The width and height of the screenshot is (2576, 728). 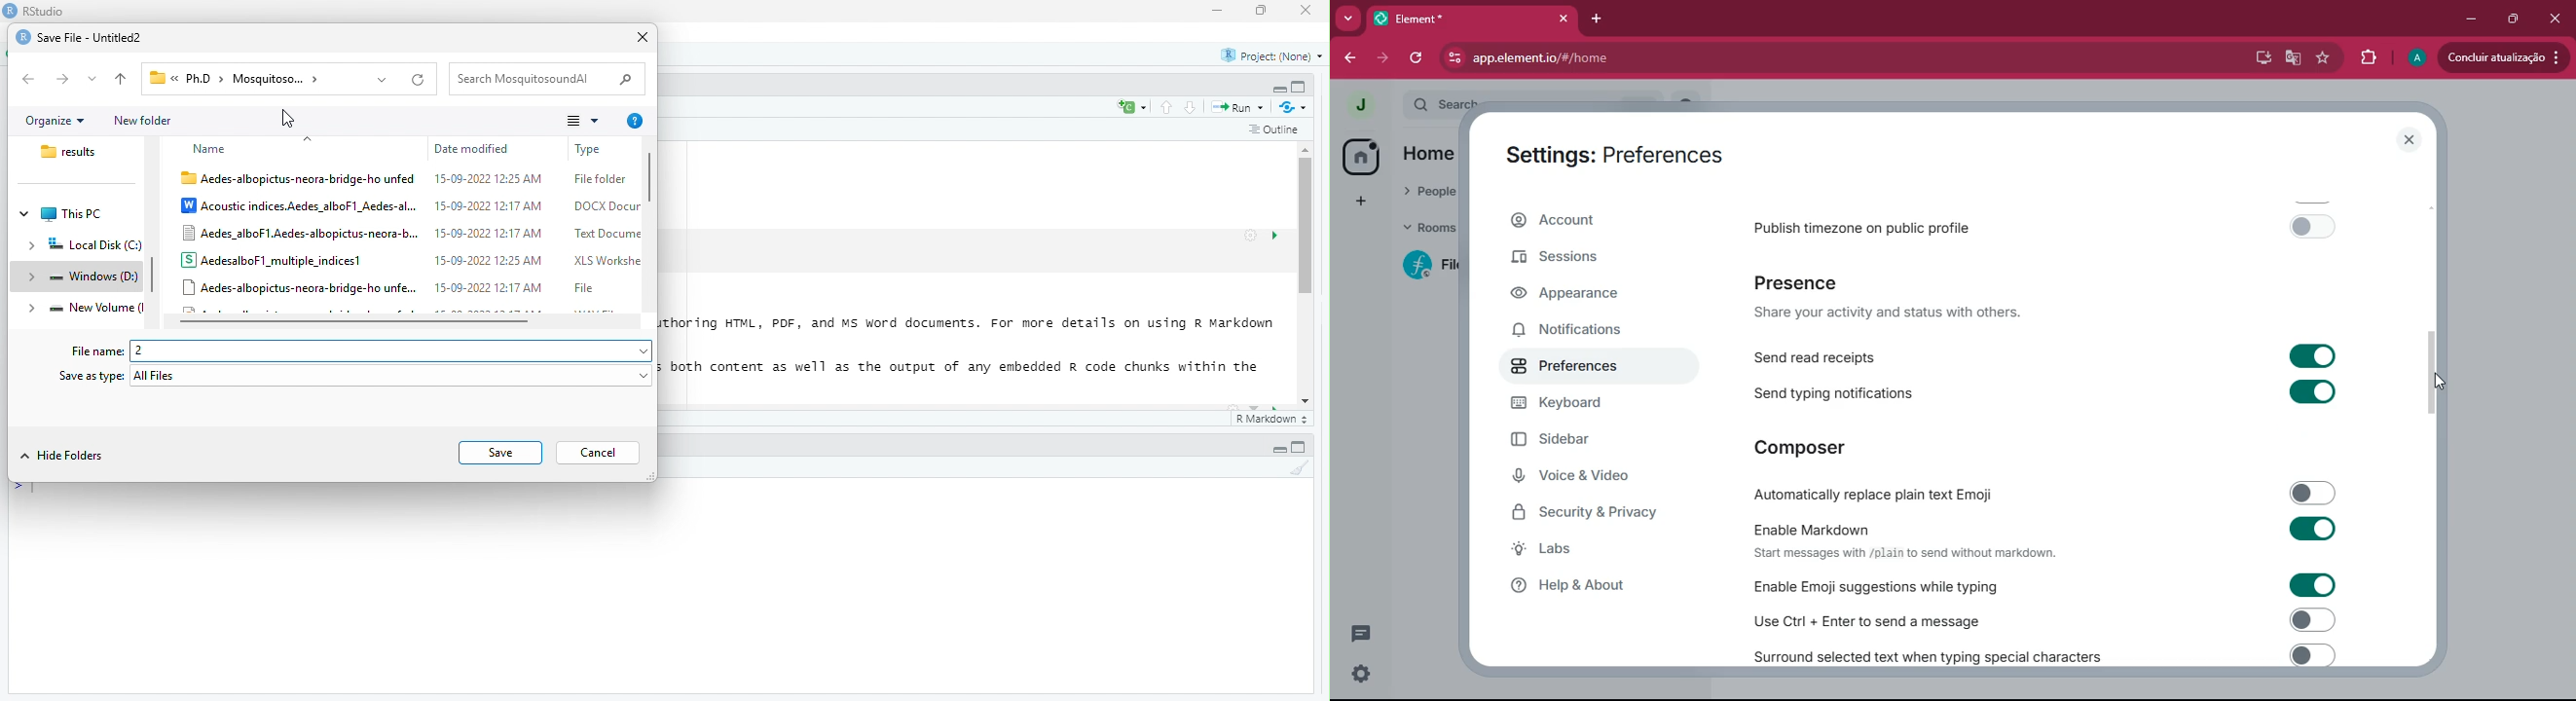 What do you see at coordinates (63, 456) in the screenshot?
I see `^ Hide Folders` at bounding box center [63, 456].